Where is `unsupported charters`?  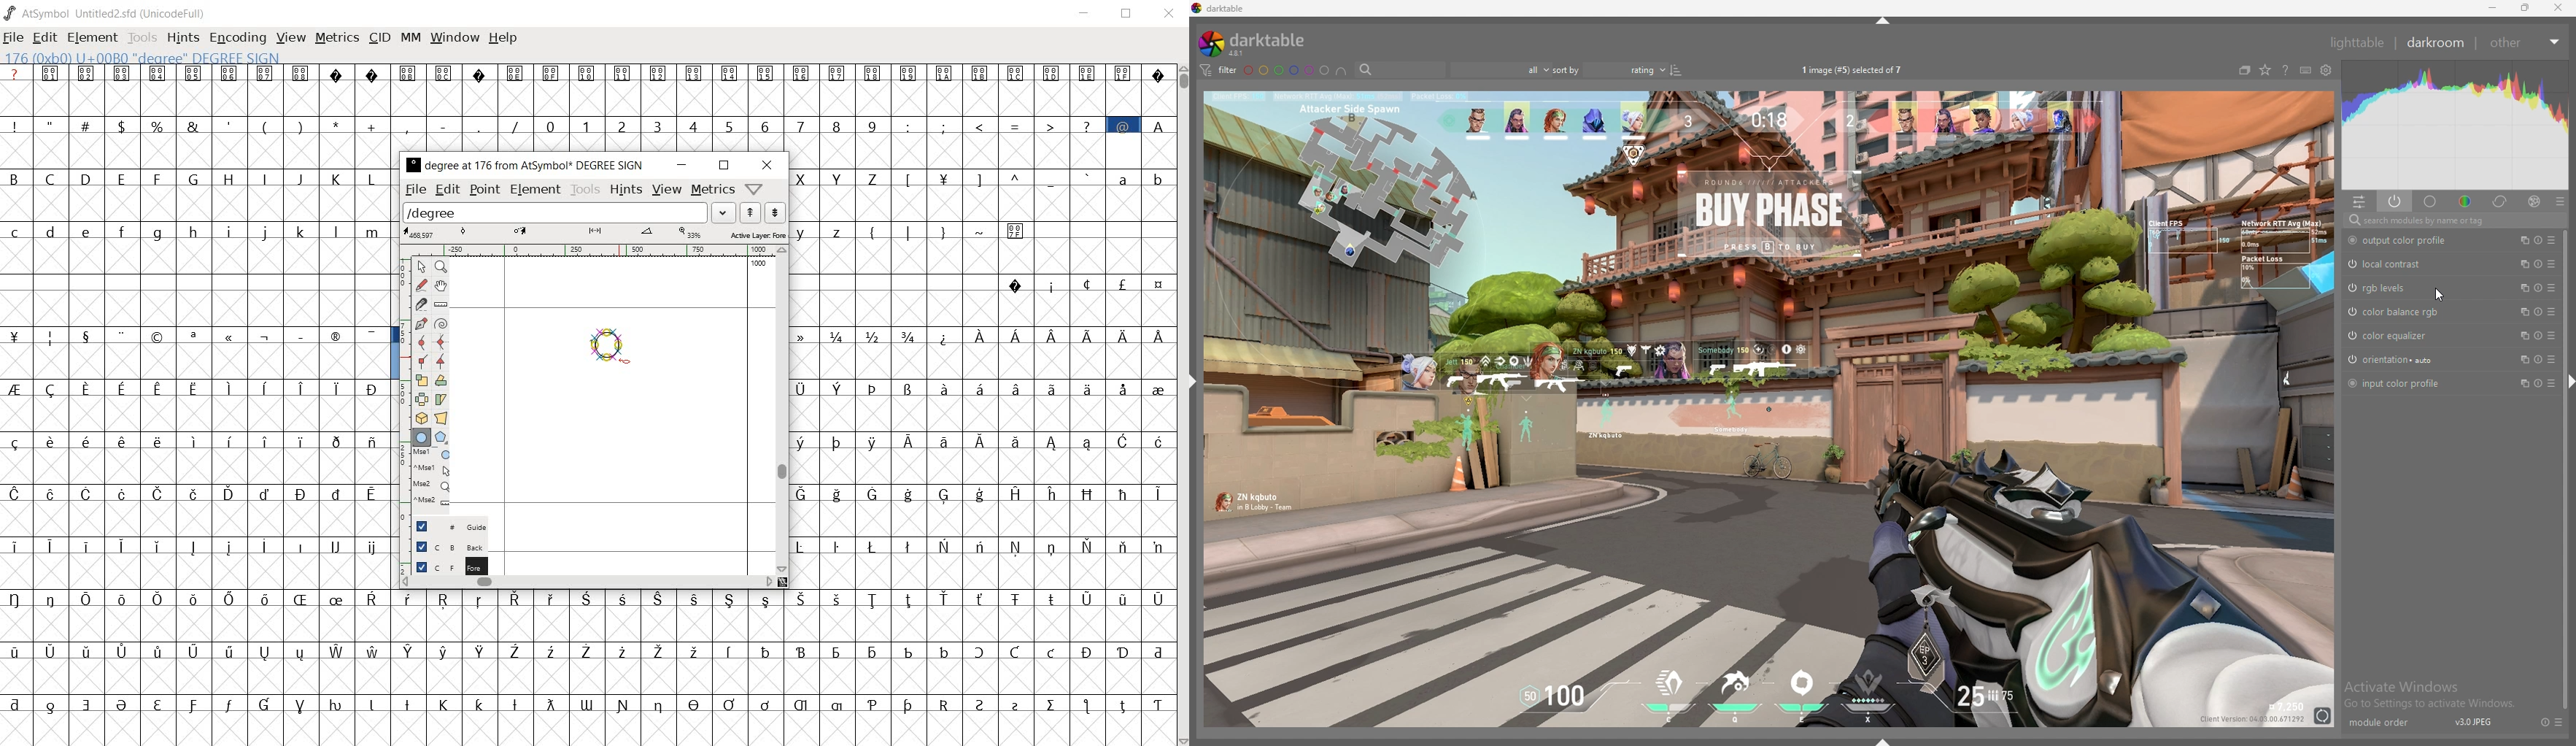
unsupported charters is located at coordinates (1159, 72).